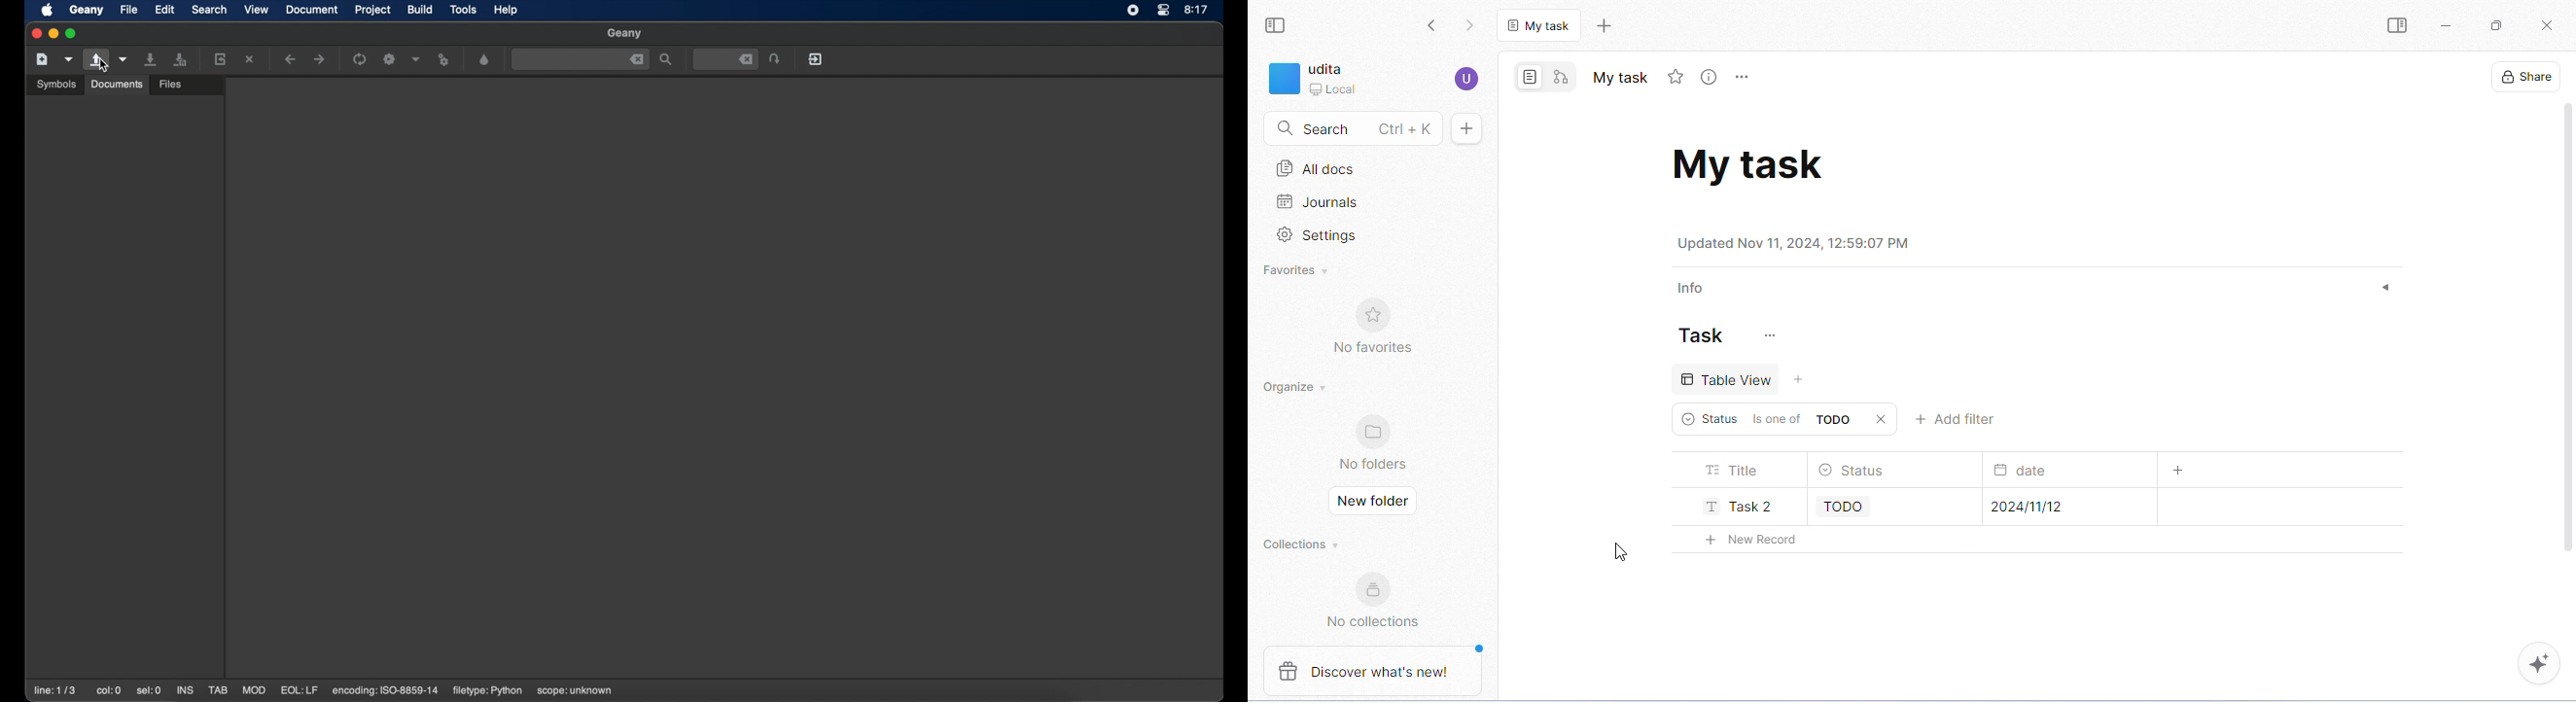  What do you see at coordinates (2181, 471) in the screenshot?
I see `add column` at bounding box center [2181, 471].